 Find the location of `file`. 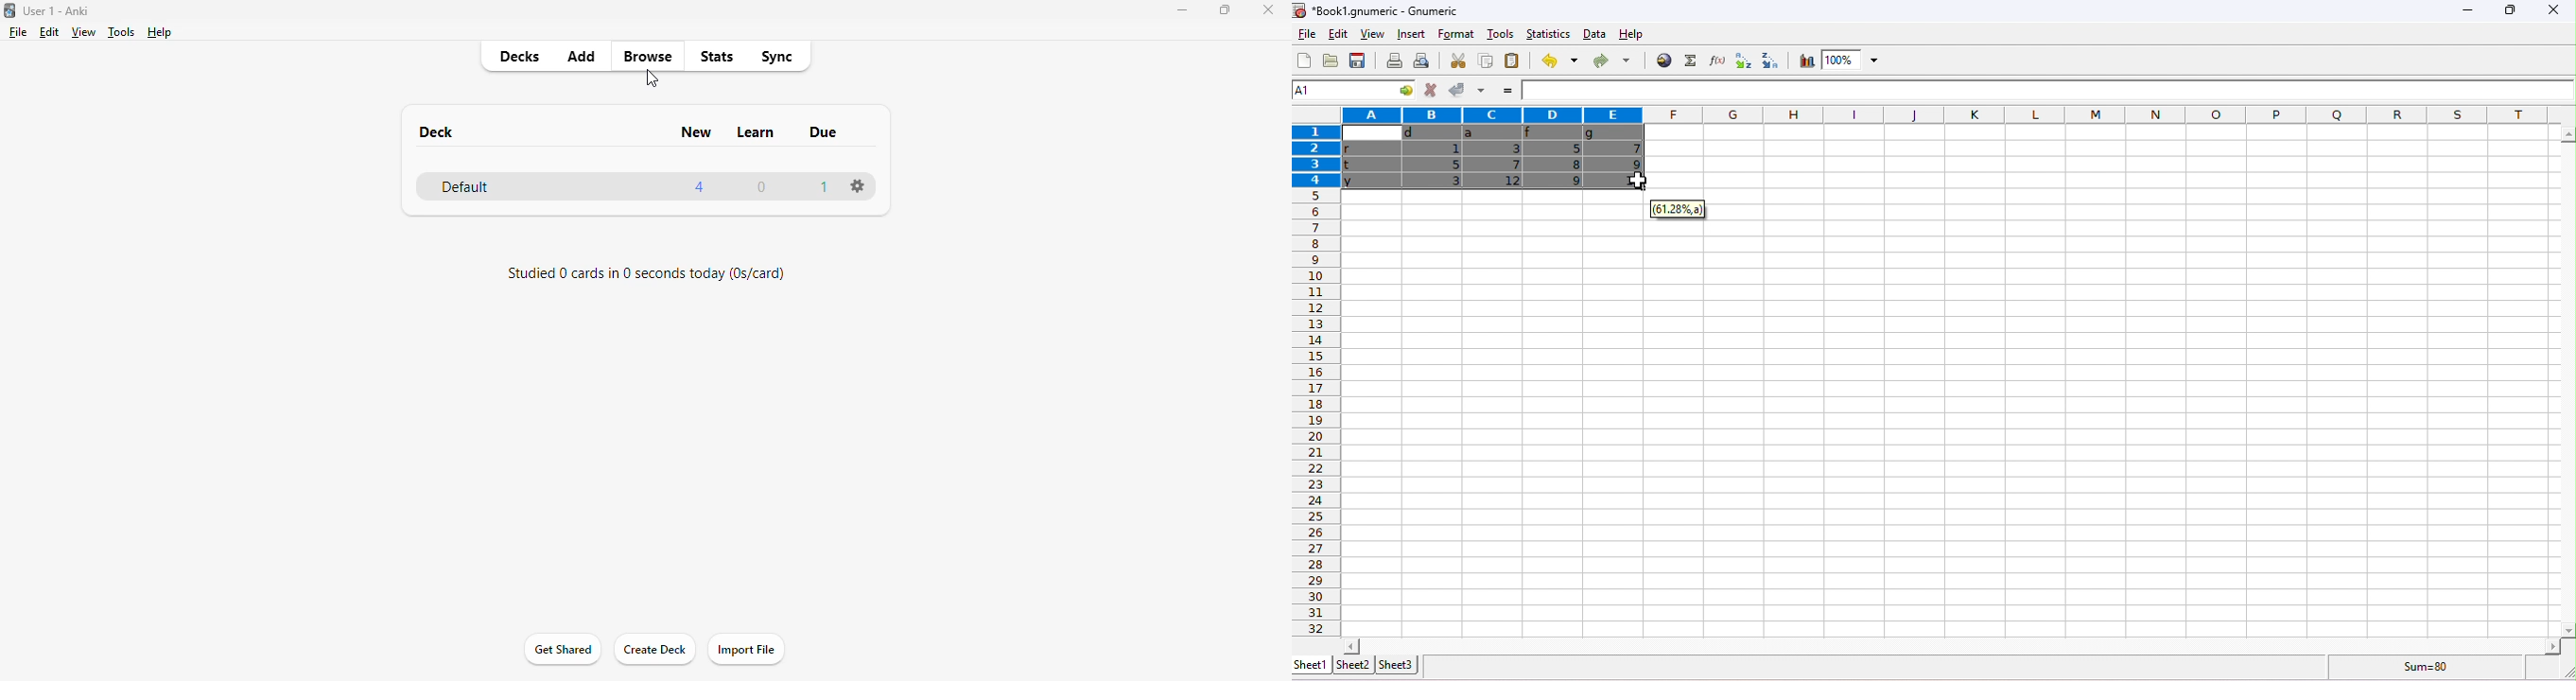

file is located at coordinates (1305, 34).